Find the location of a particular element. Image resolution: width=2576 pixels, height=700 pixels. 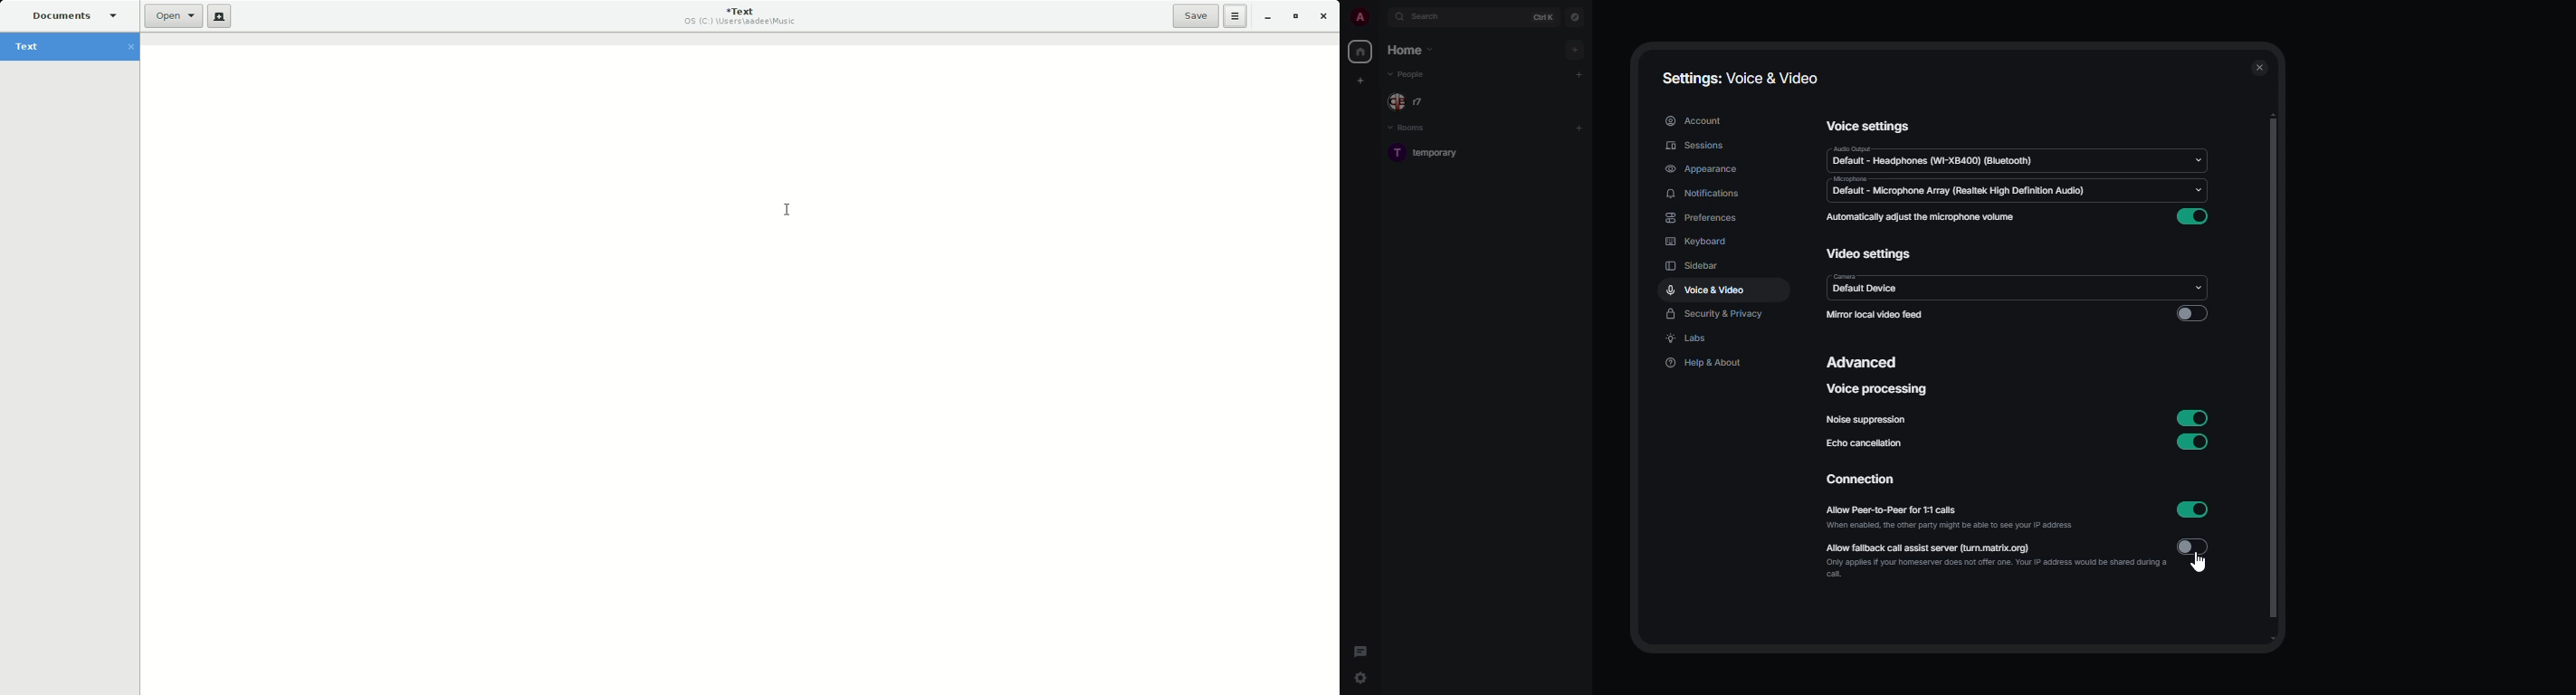

preferences is located at coordinates (1706, 217).